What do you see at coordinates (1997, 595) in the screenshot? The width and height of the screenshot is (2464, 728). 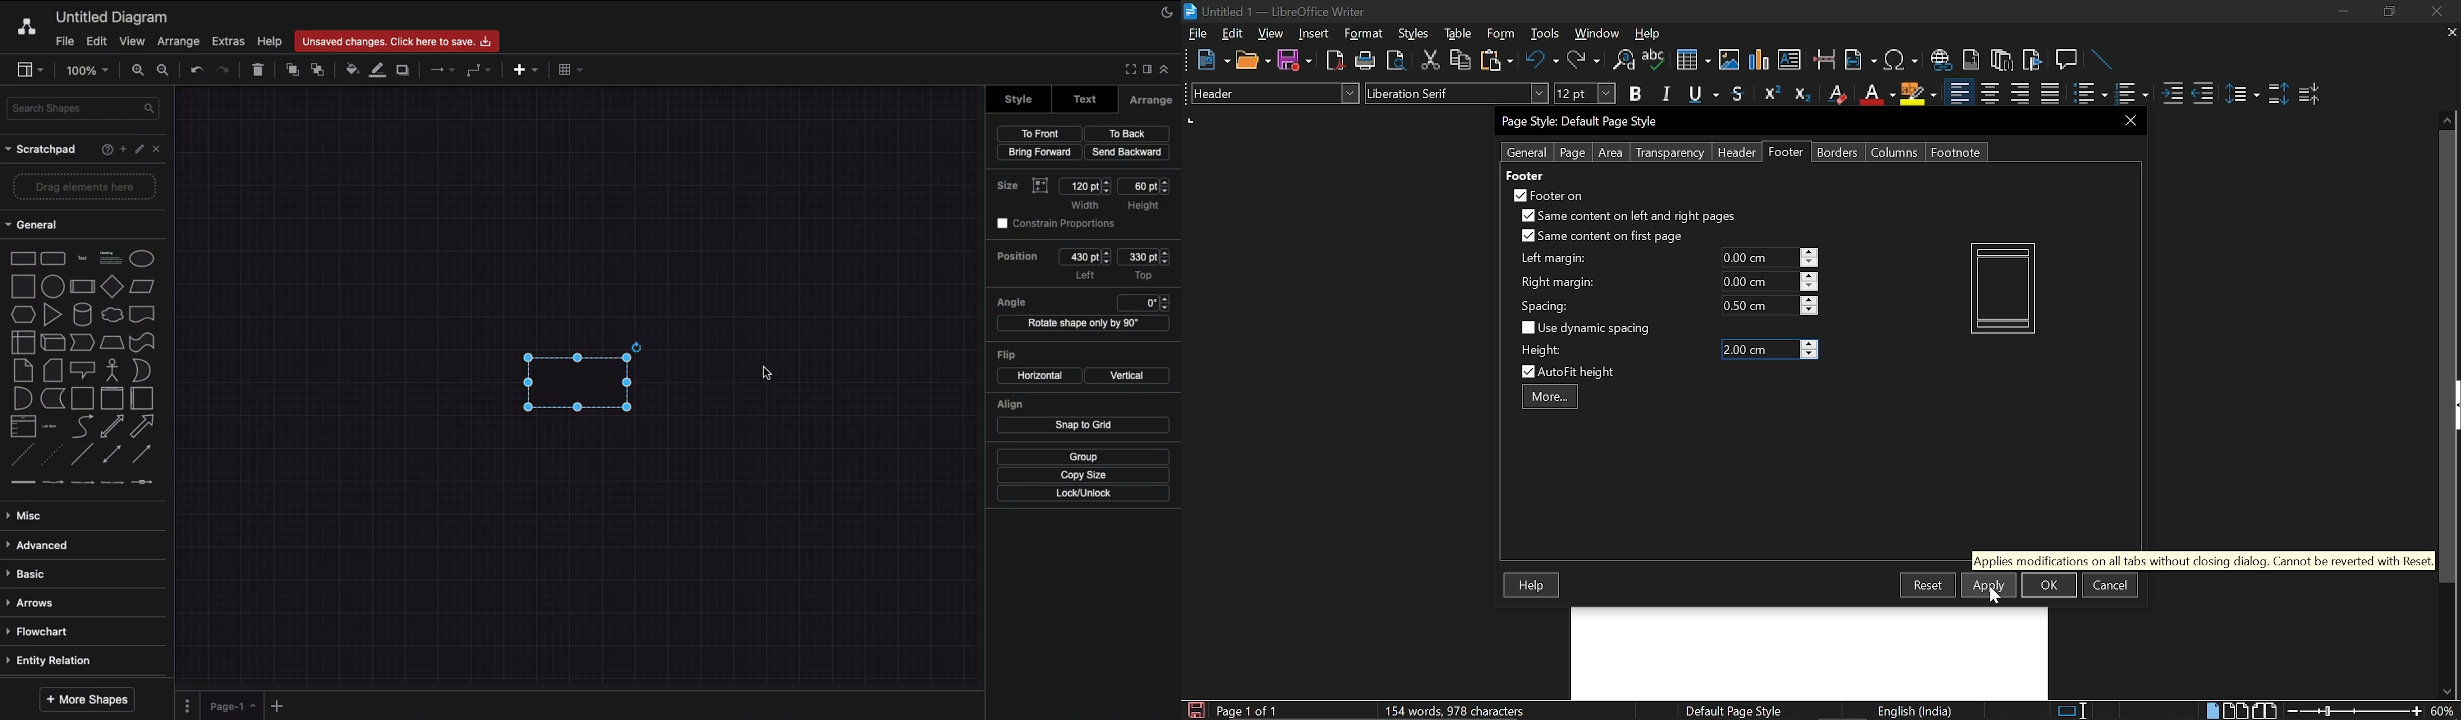 I see `Cursor` at bounding box center [1997, 595].